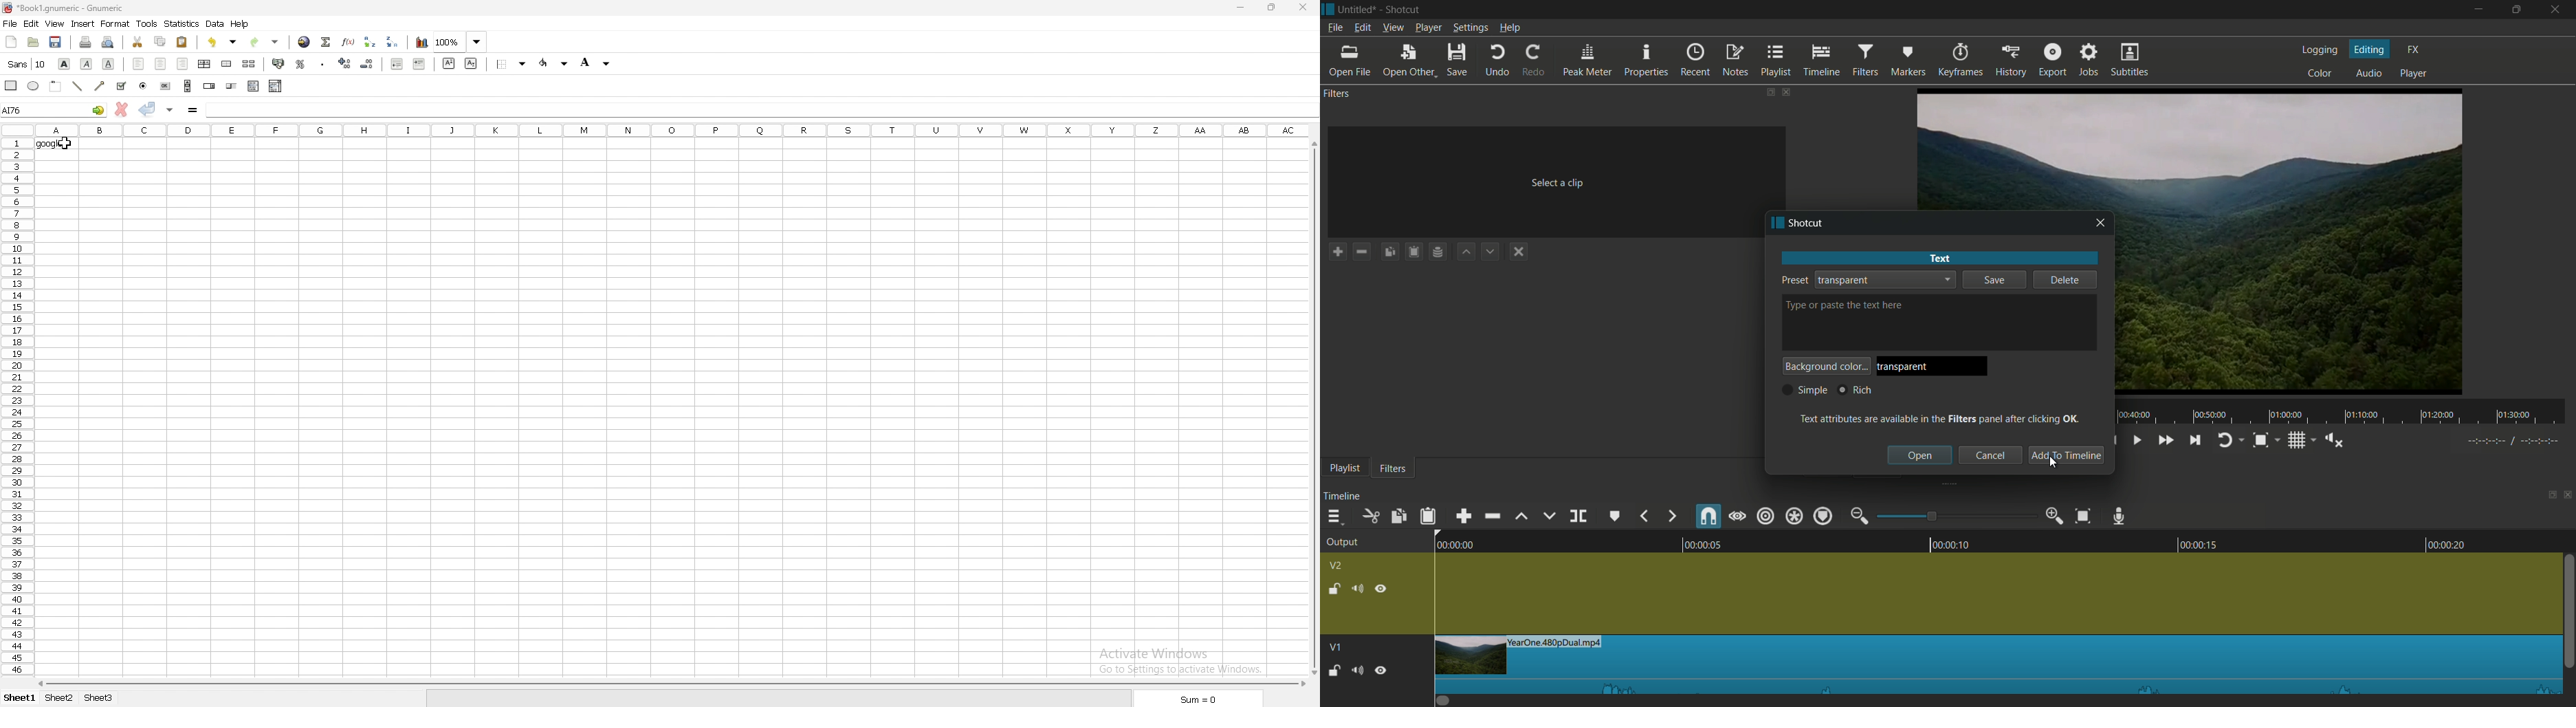 This screenshot has height=728, width=2576. I want to click on help menu, so click(1510, 27).